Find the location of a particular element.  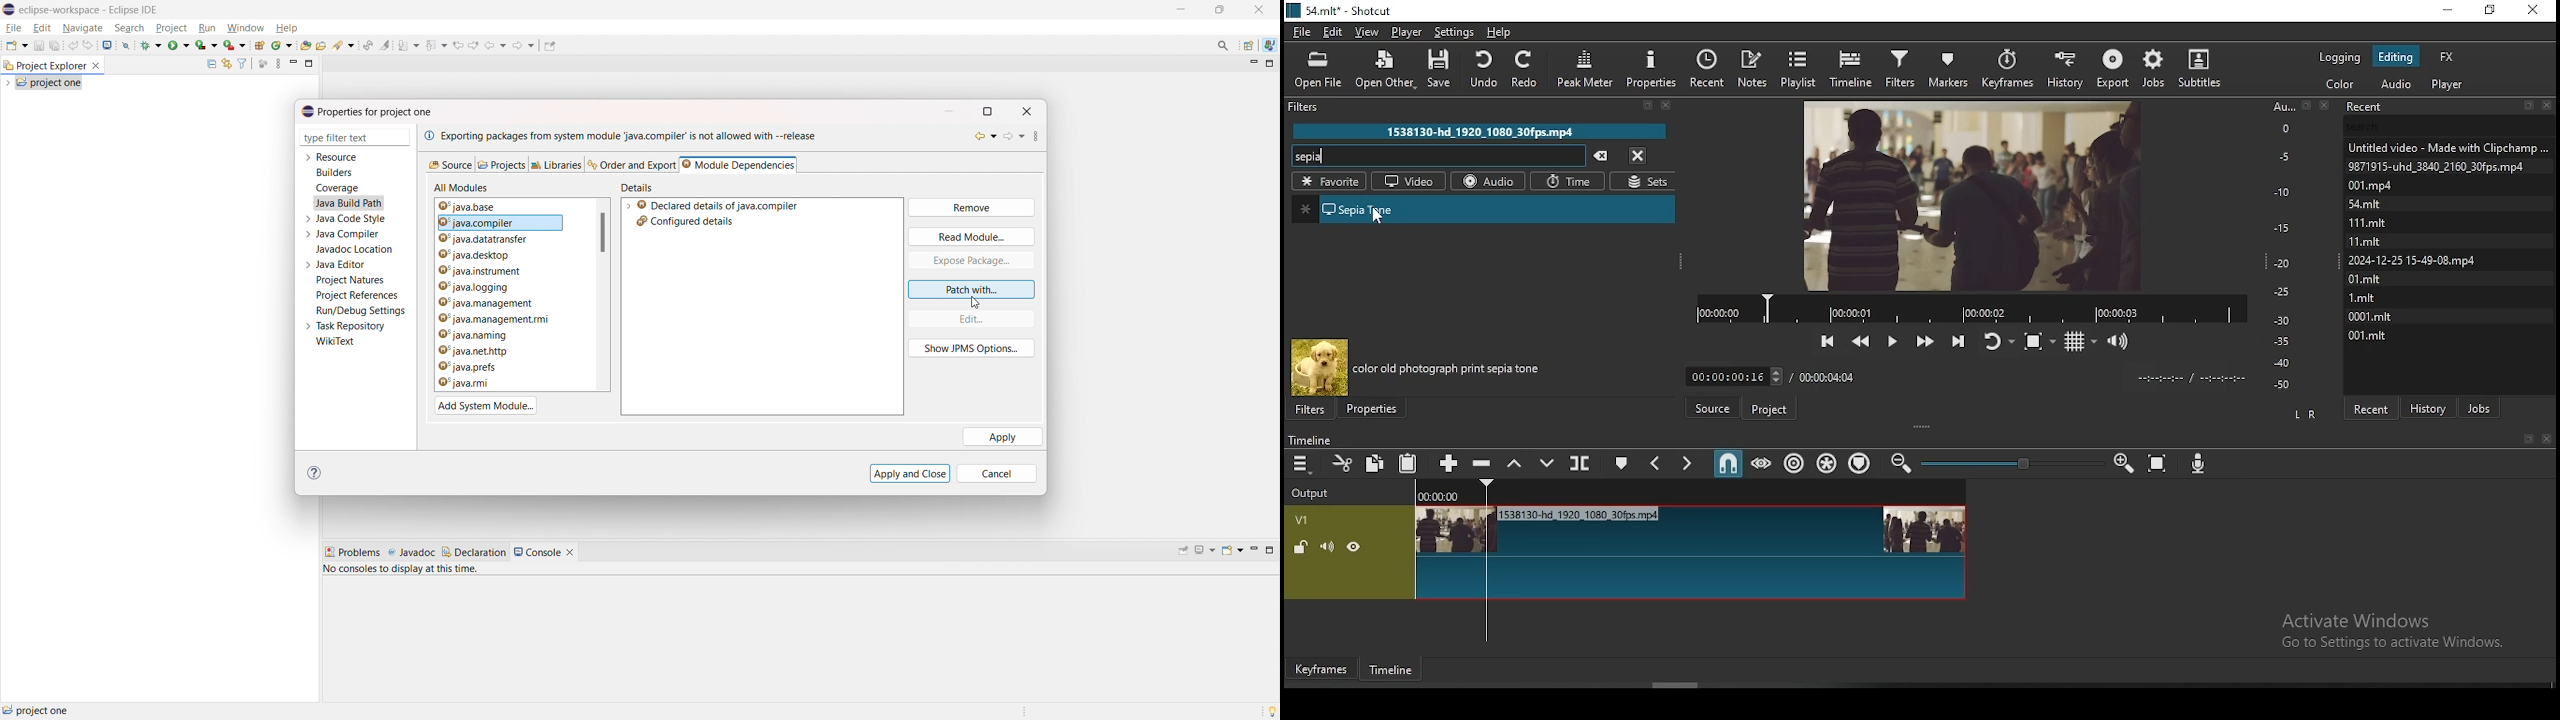

keyframes is located at coordinates (2010, 65).